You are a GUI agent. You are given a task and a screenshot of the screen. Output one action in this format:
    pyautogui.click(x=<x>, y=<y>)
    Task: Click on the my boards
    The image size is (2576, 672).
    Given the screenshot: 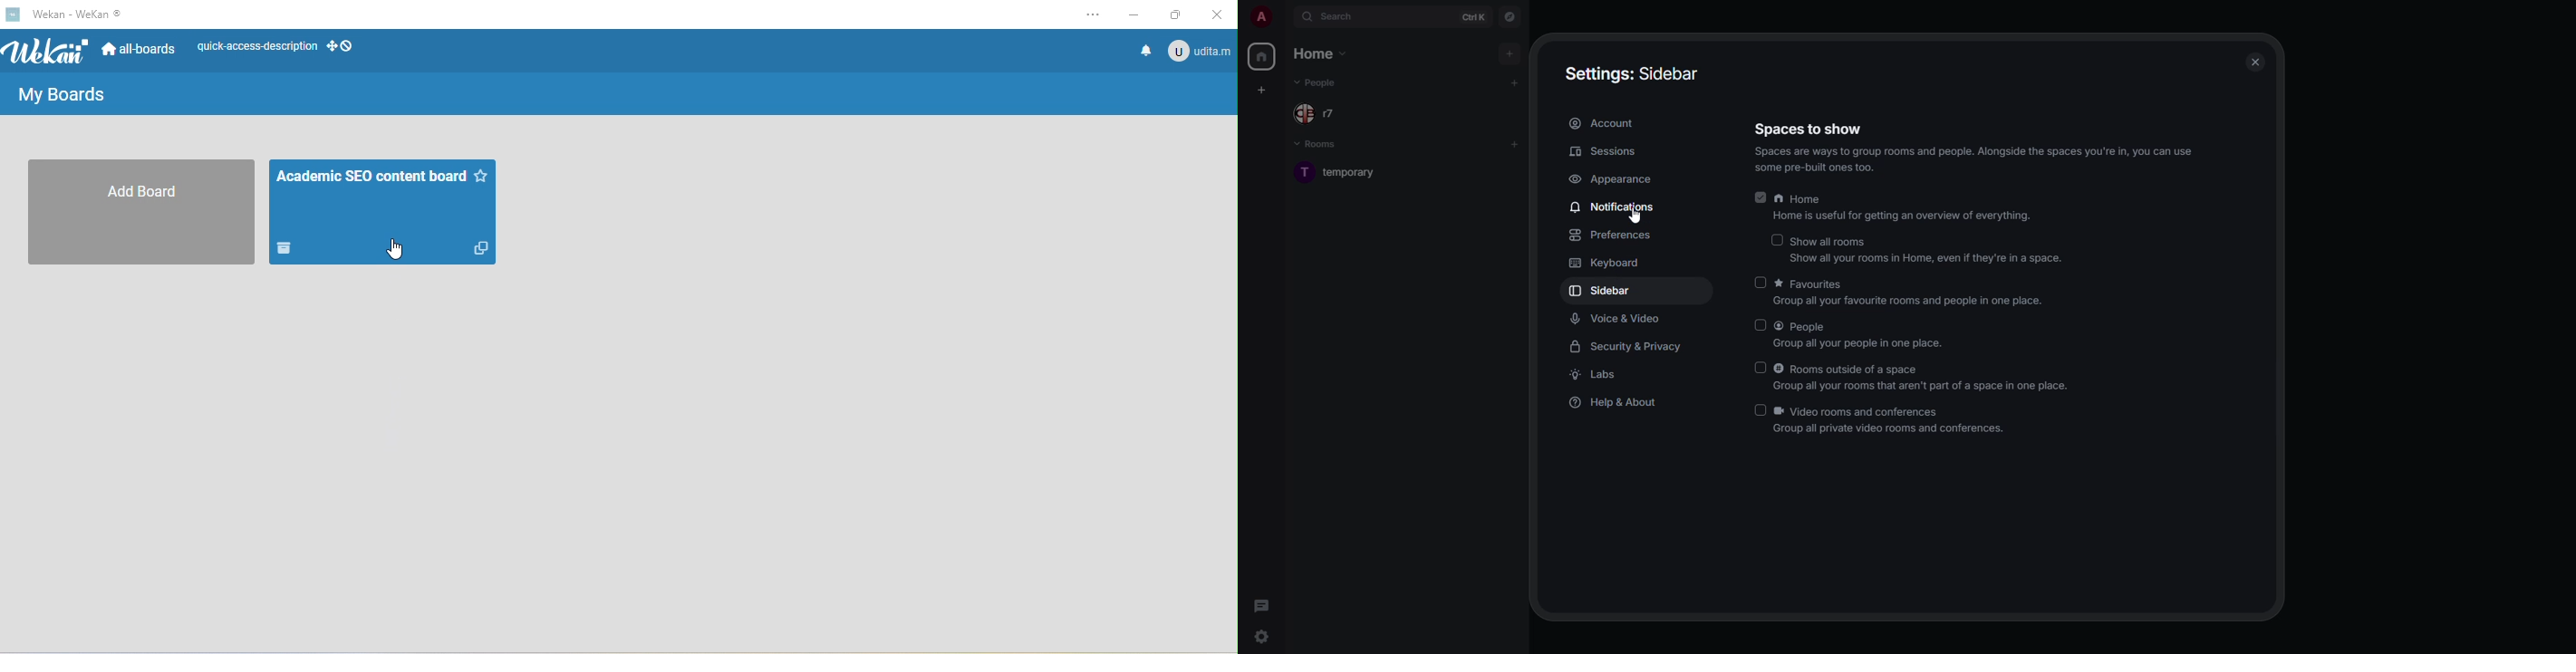 What is the action you would take?
    pyautogui.click(x=69, y=98)
    